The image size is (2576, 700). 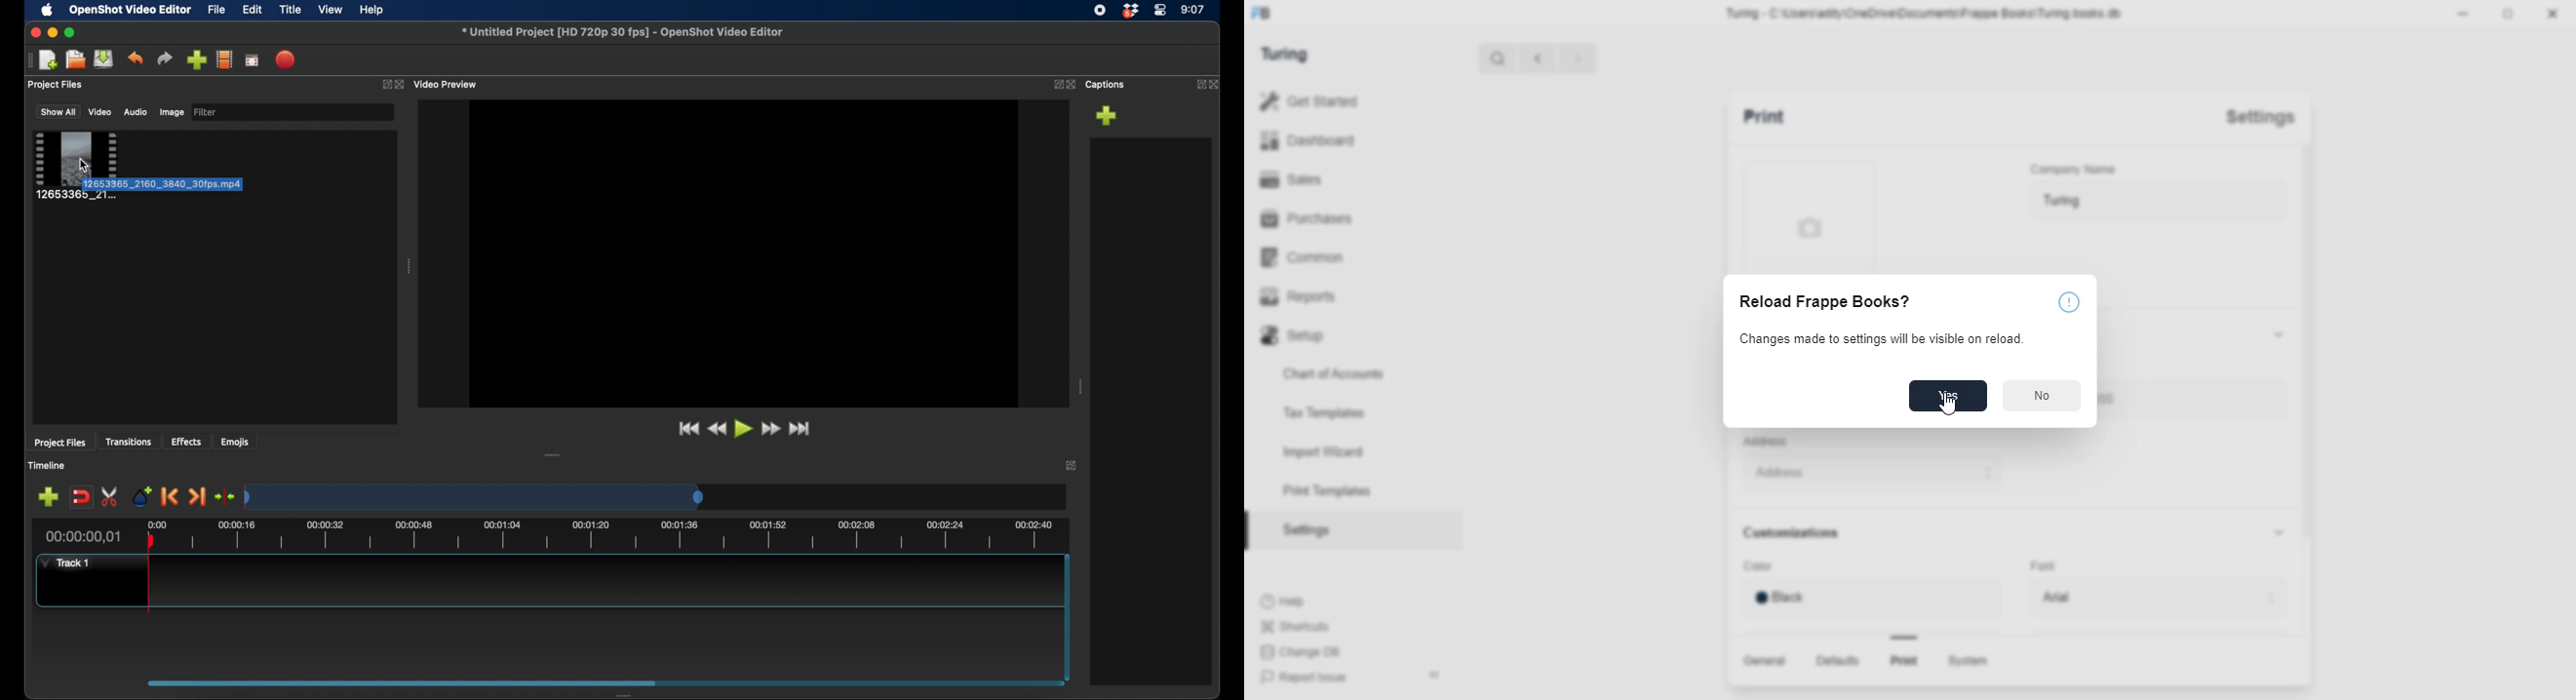 I want to click on close, so click(x=2556, y=15).